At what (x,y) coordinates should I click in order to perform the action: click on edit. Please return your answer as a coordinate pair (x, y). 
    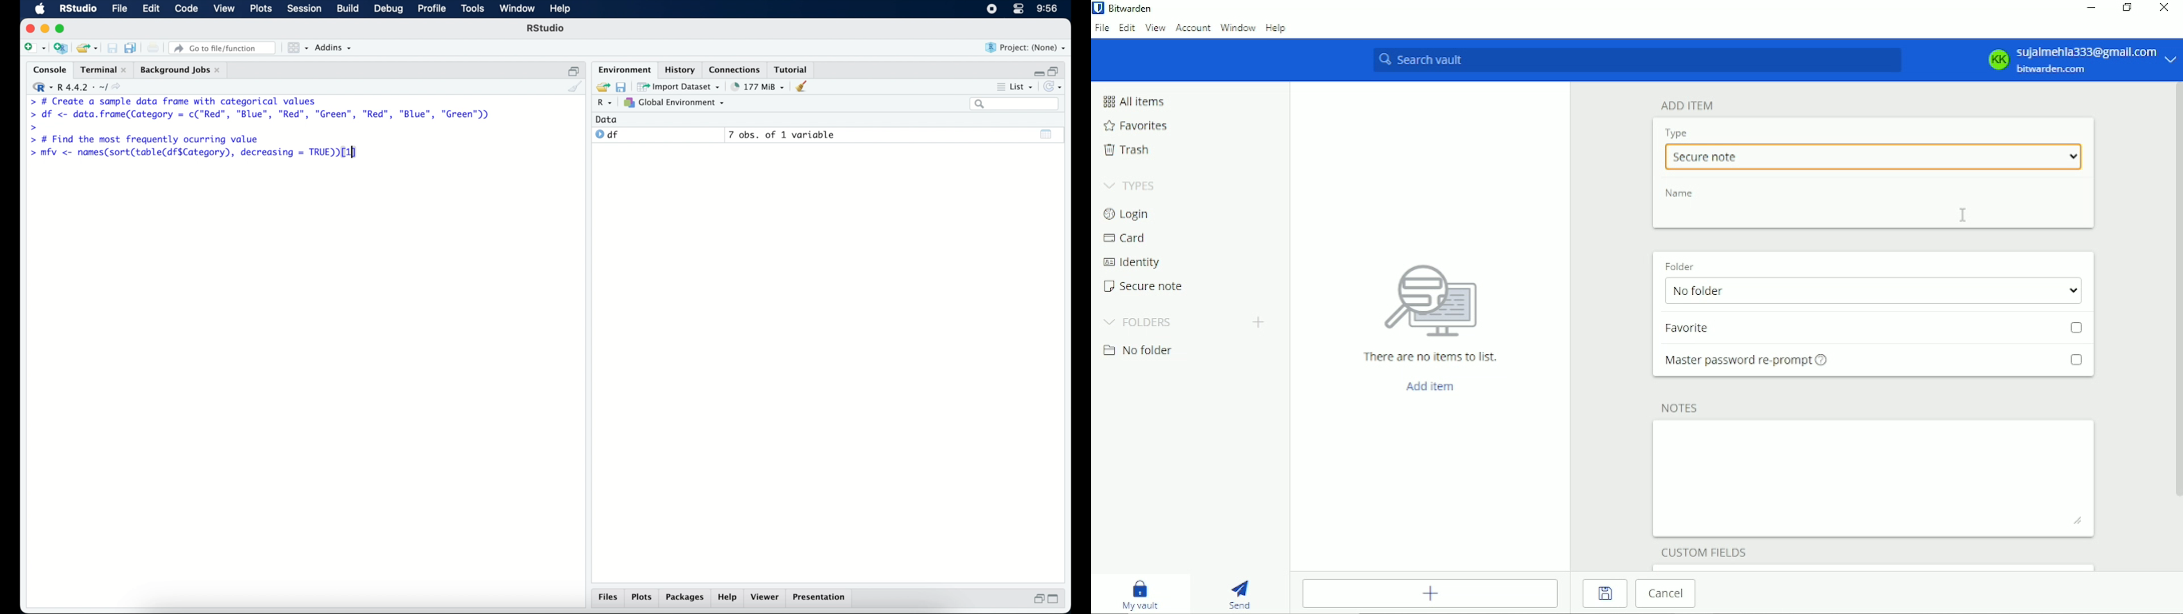
    Looking at the image, I should click on (151, 9).